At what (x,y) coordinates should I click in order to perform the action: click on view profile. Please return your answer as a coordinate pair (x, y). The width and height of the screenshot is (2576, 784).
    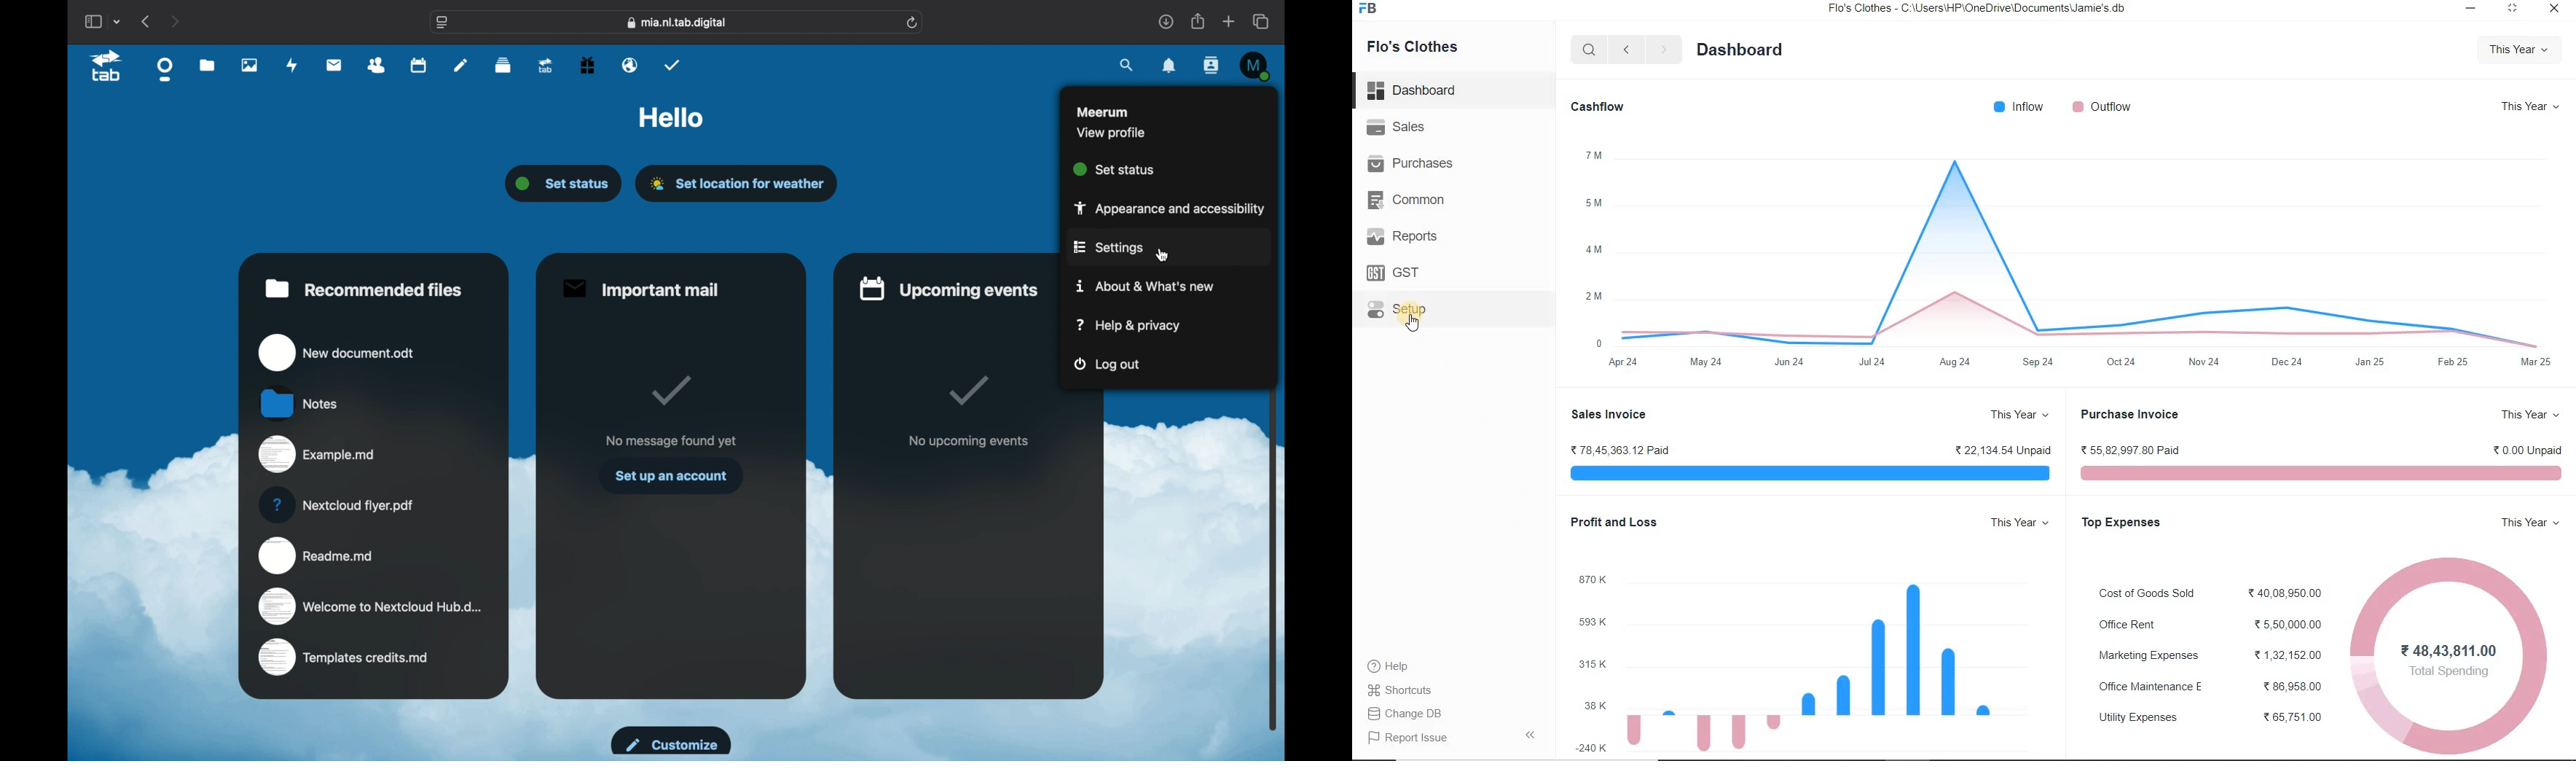
    Looking at the image, I should click on (1114, 132).